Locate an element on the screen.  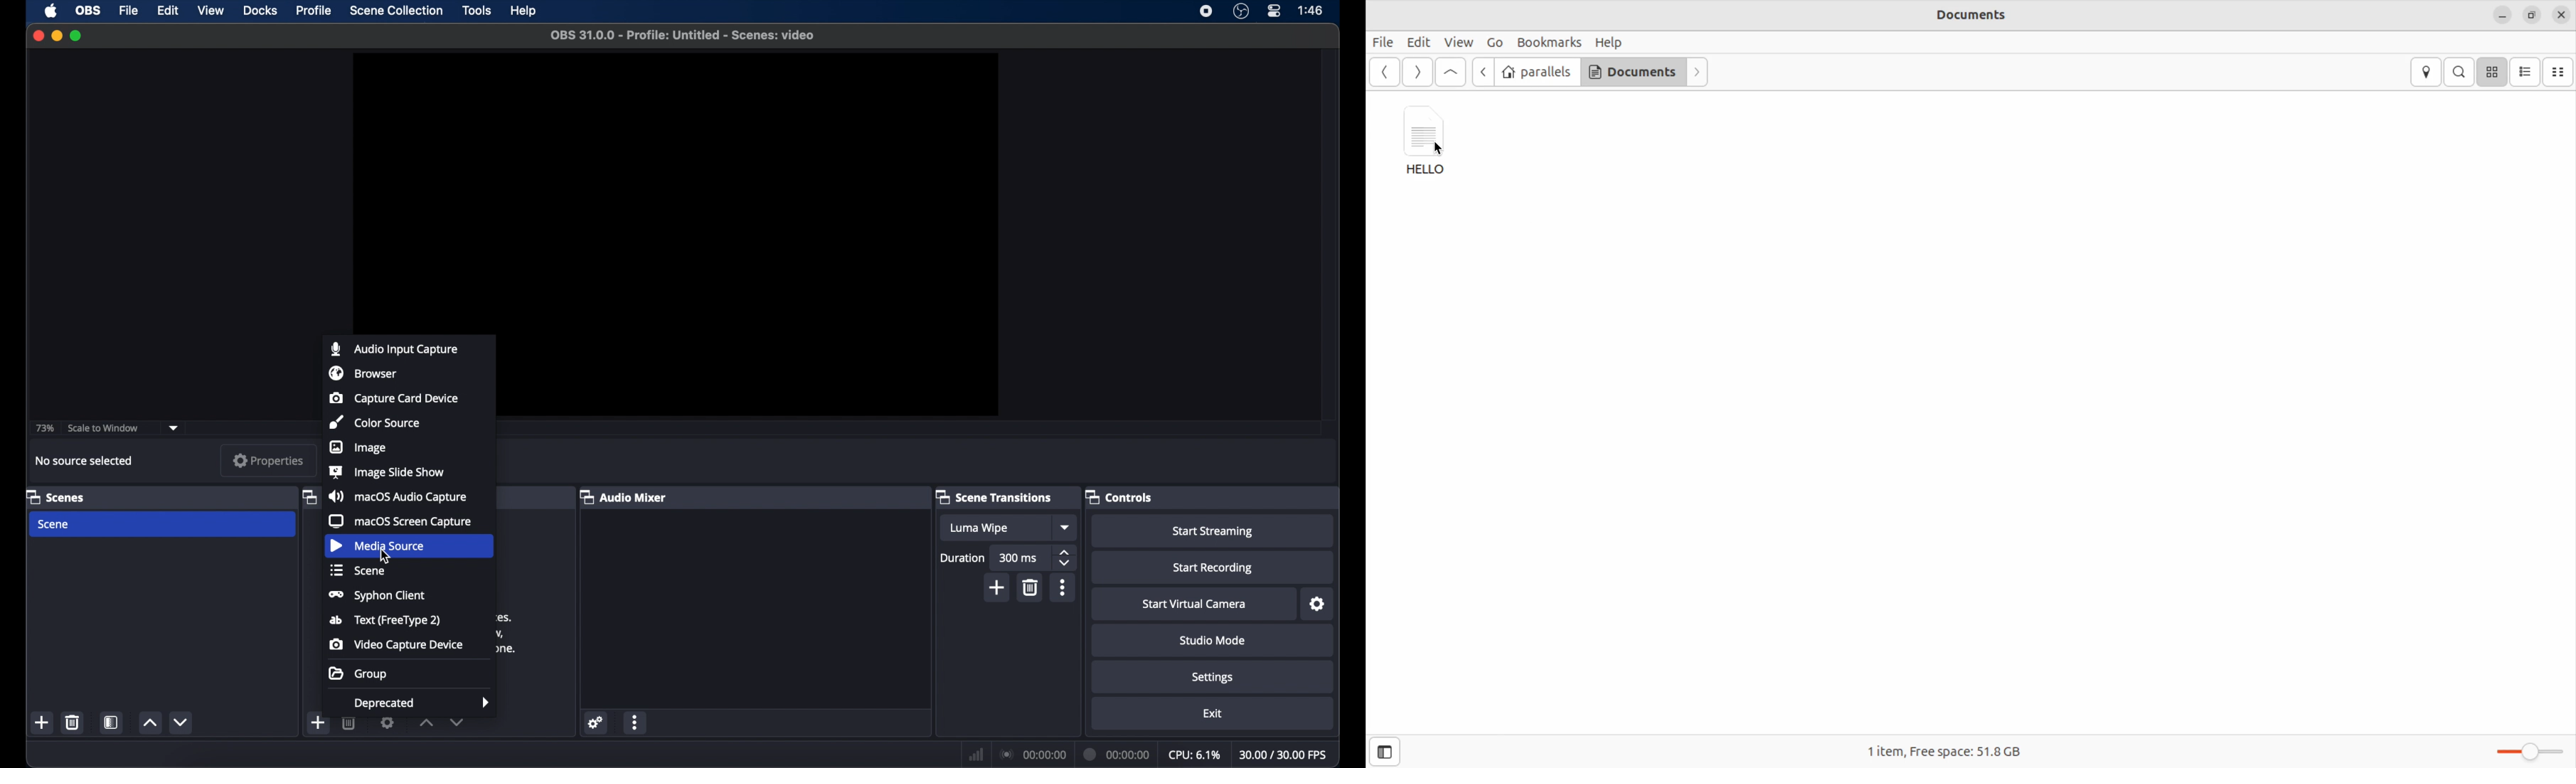
help is located at coordinates (525, 12).